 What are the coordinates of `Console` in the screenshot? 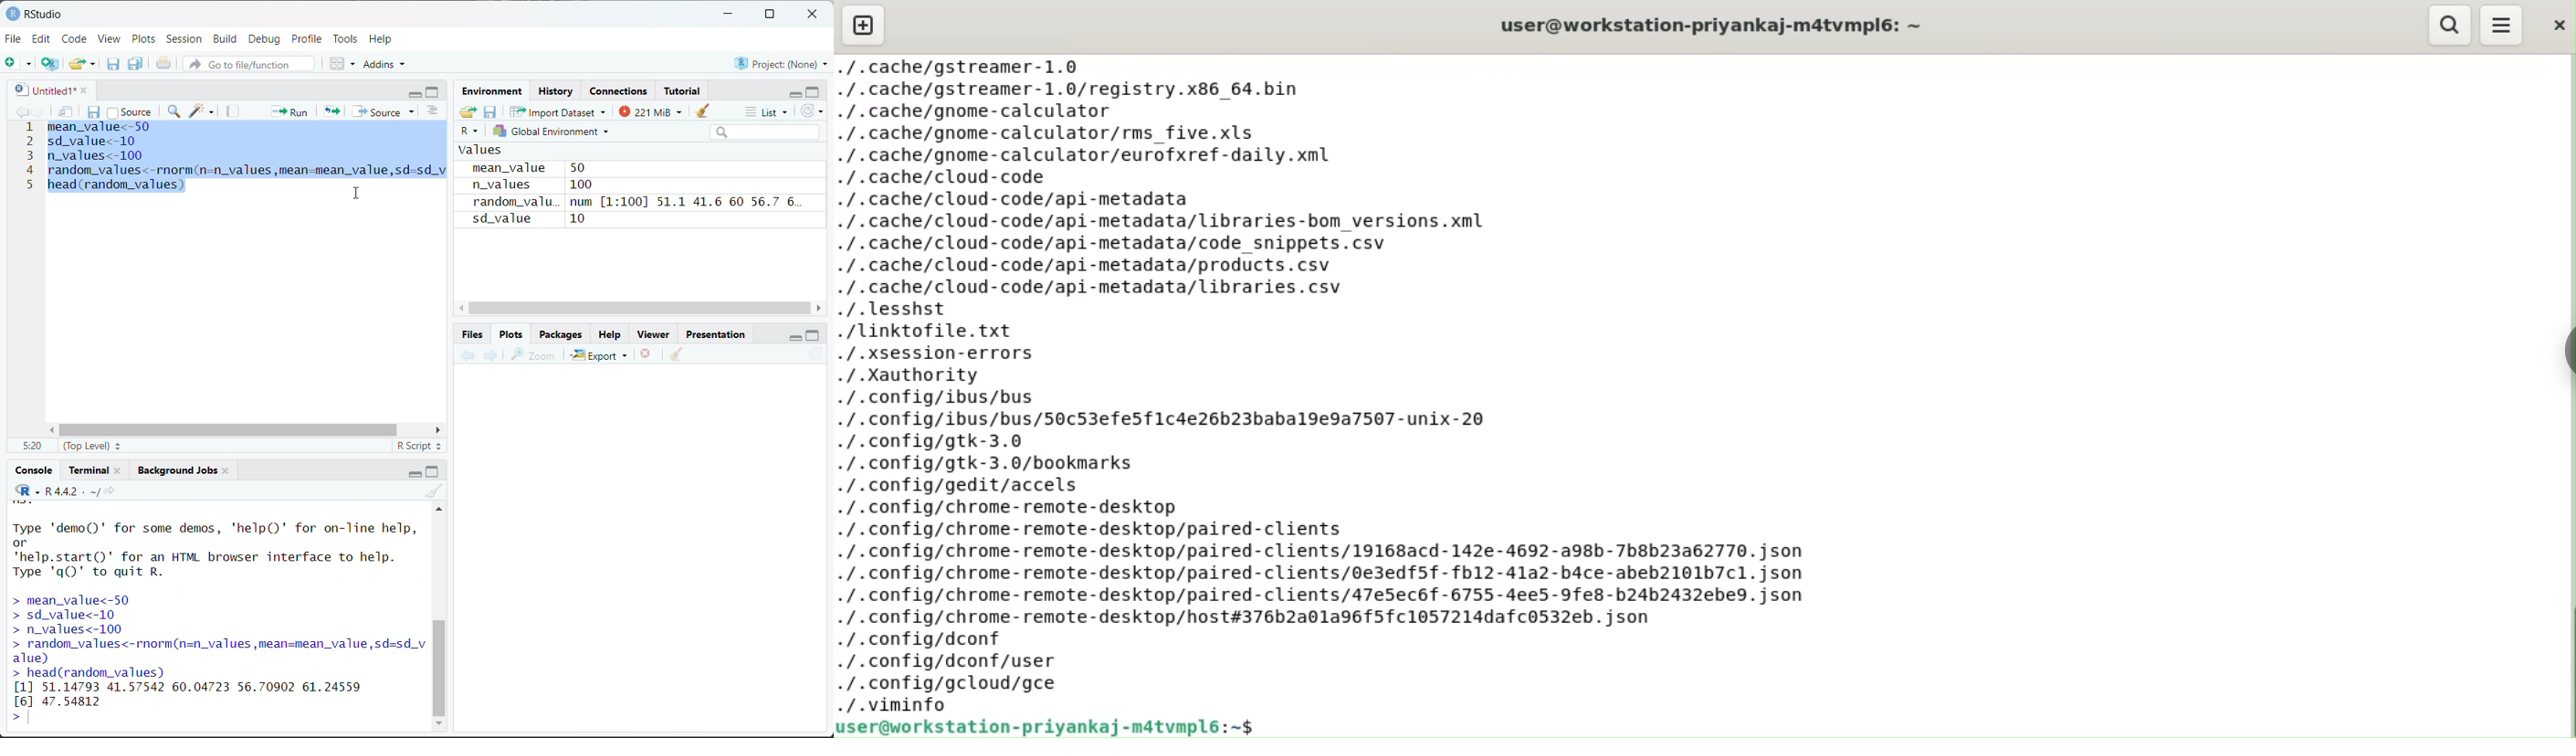 It's located at (35, 470).